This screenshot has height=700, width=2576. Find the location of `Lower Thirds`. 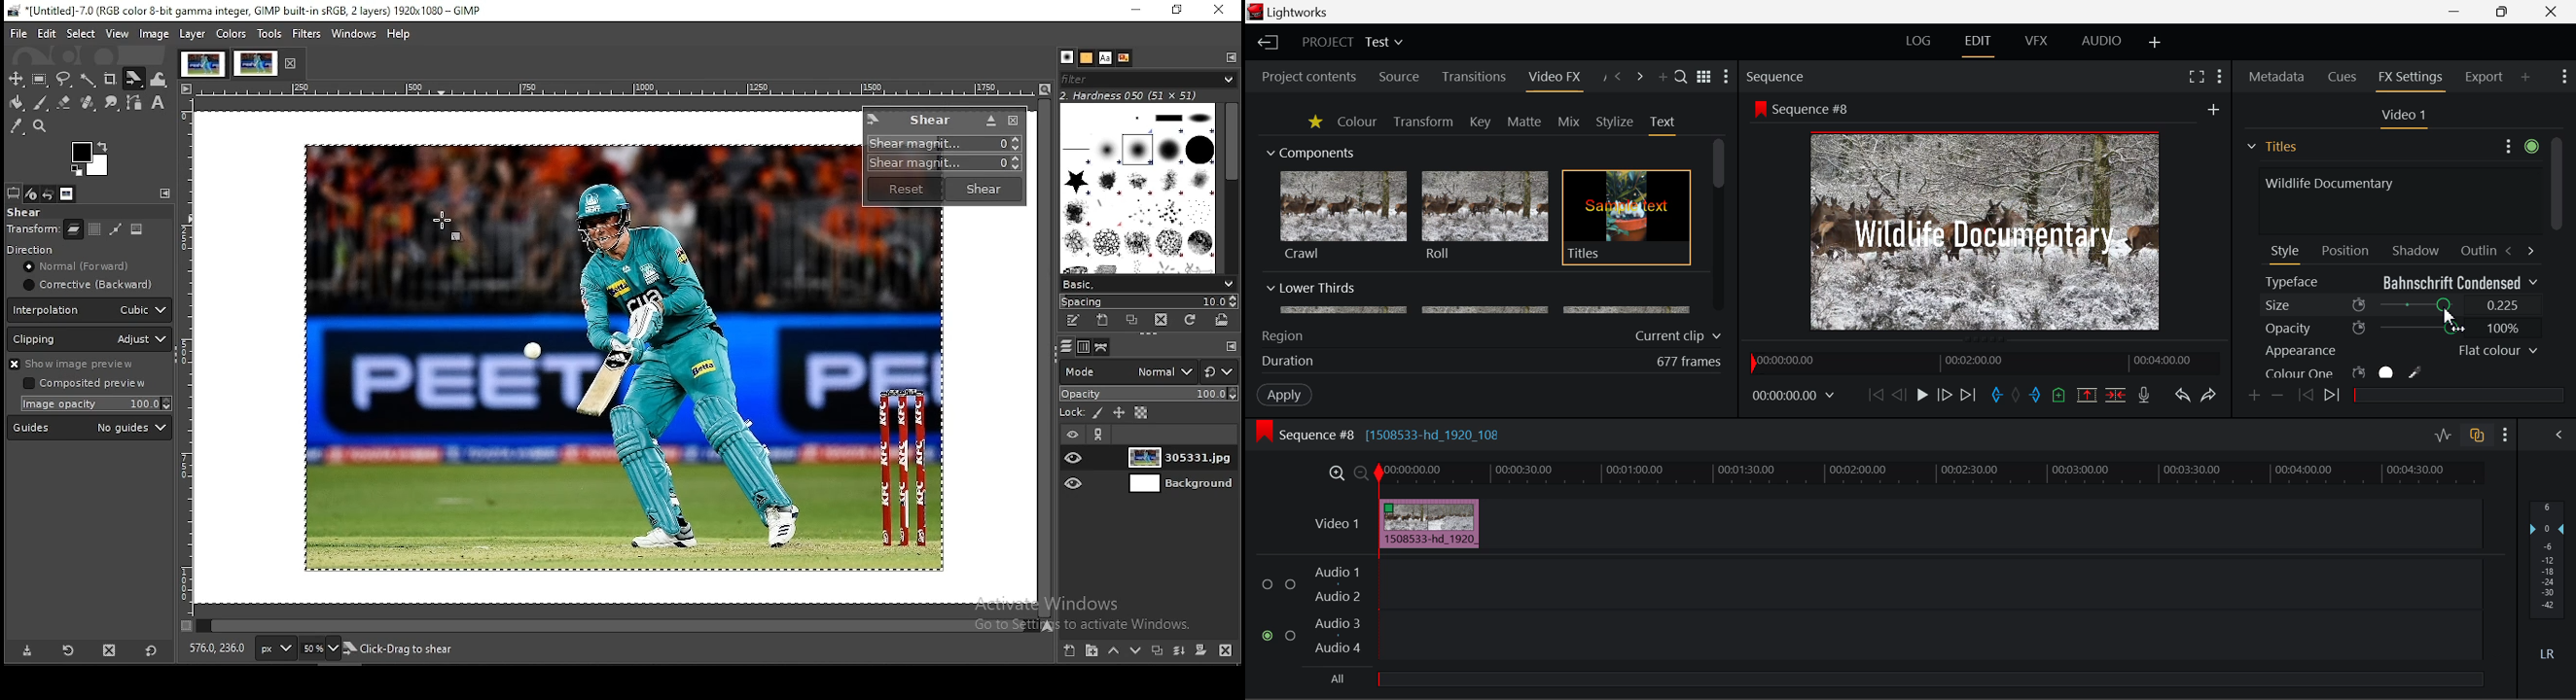

Lower Thirds is located at coordinates (1480, 297).